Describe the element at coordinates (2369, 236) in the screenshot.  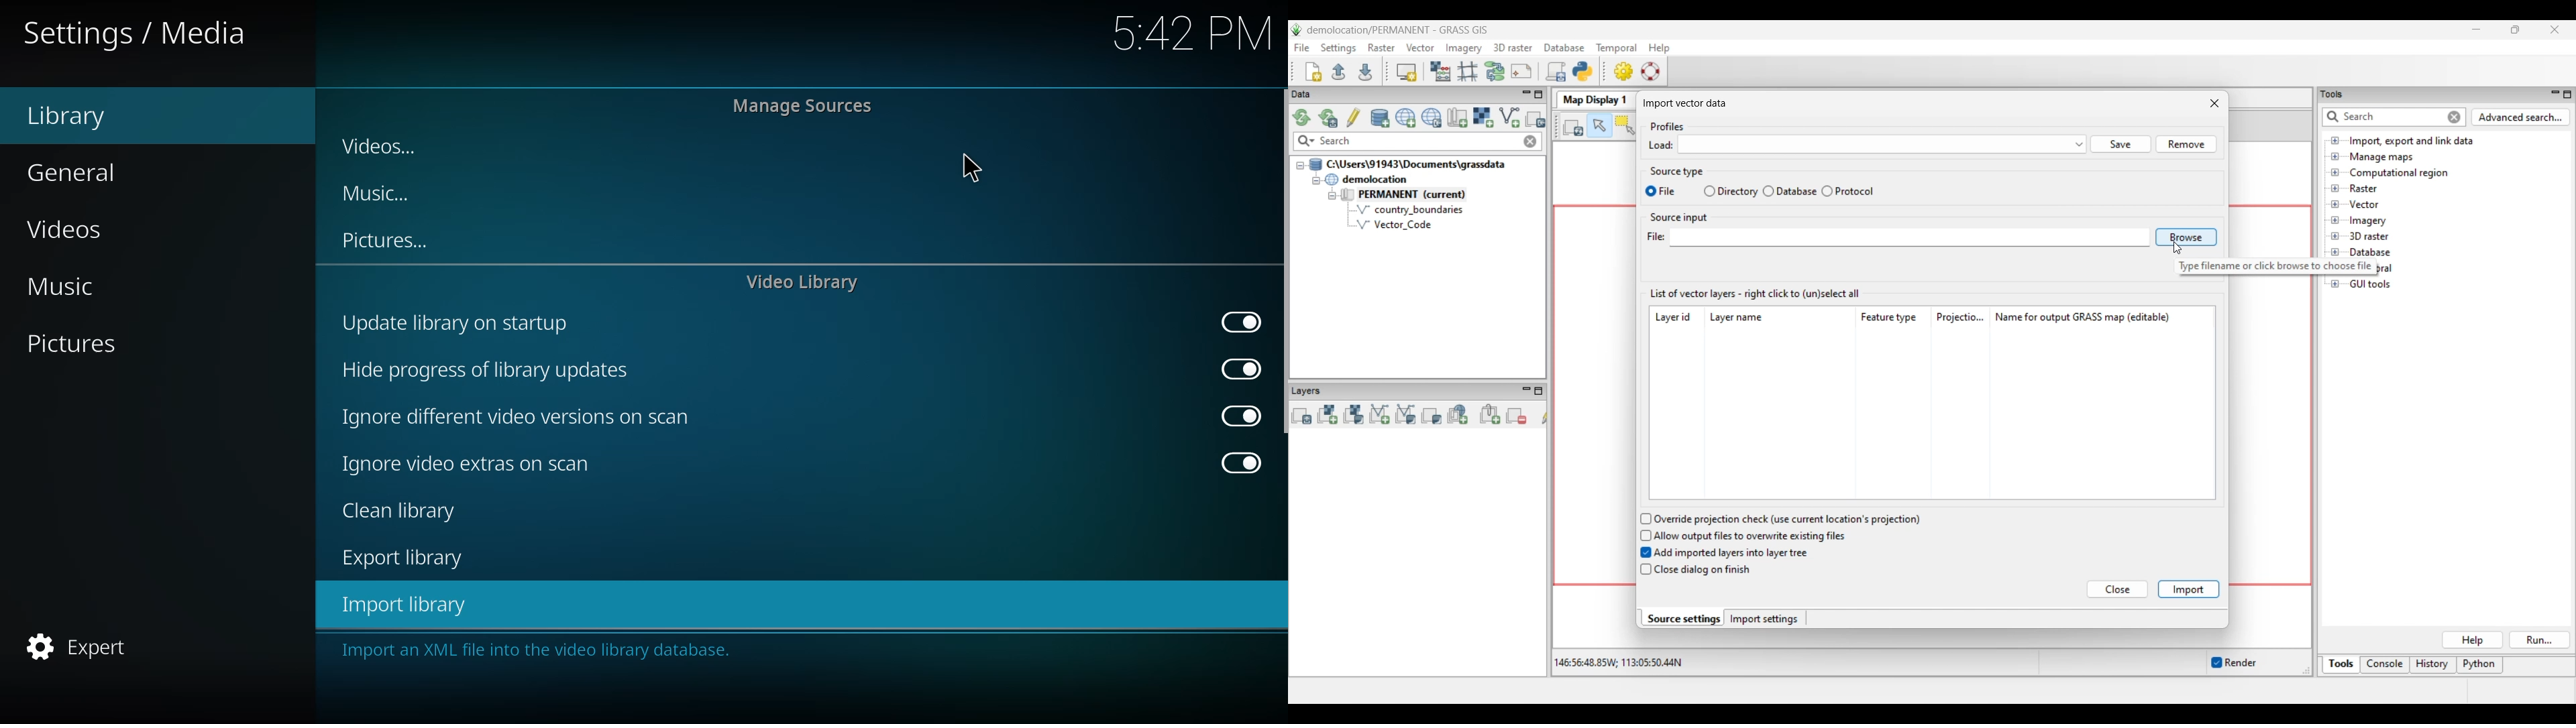
I see `Double click to see files under 3D raster` at that location.